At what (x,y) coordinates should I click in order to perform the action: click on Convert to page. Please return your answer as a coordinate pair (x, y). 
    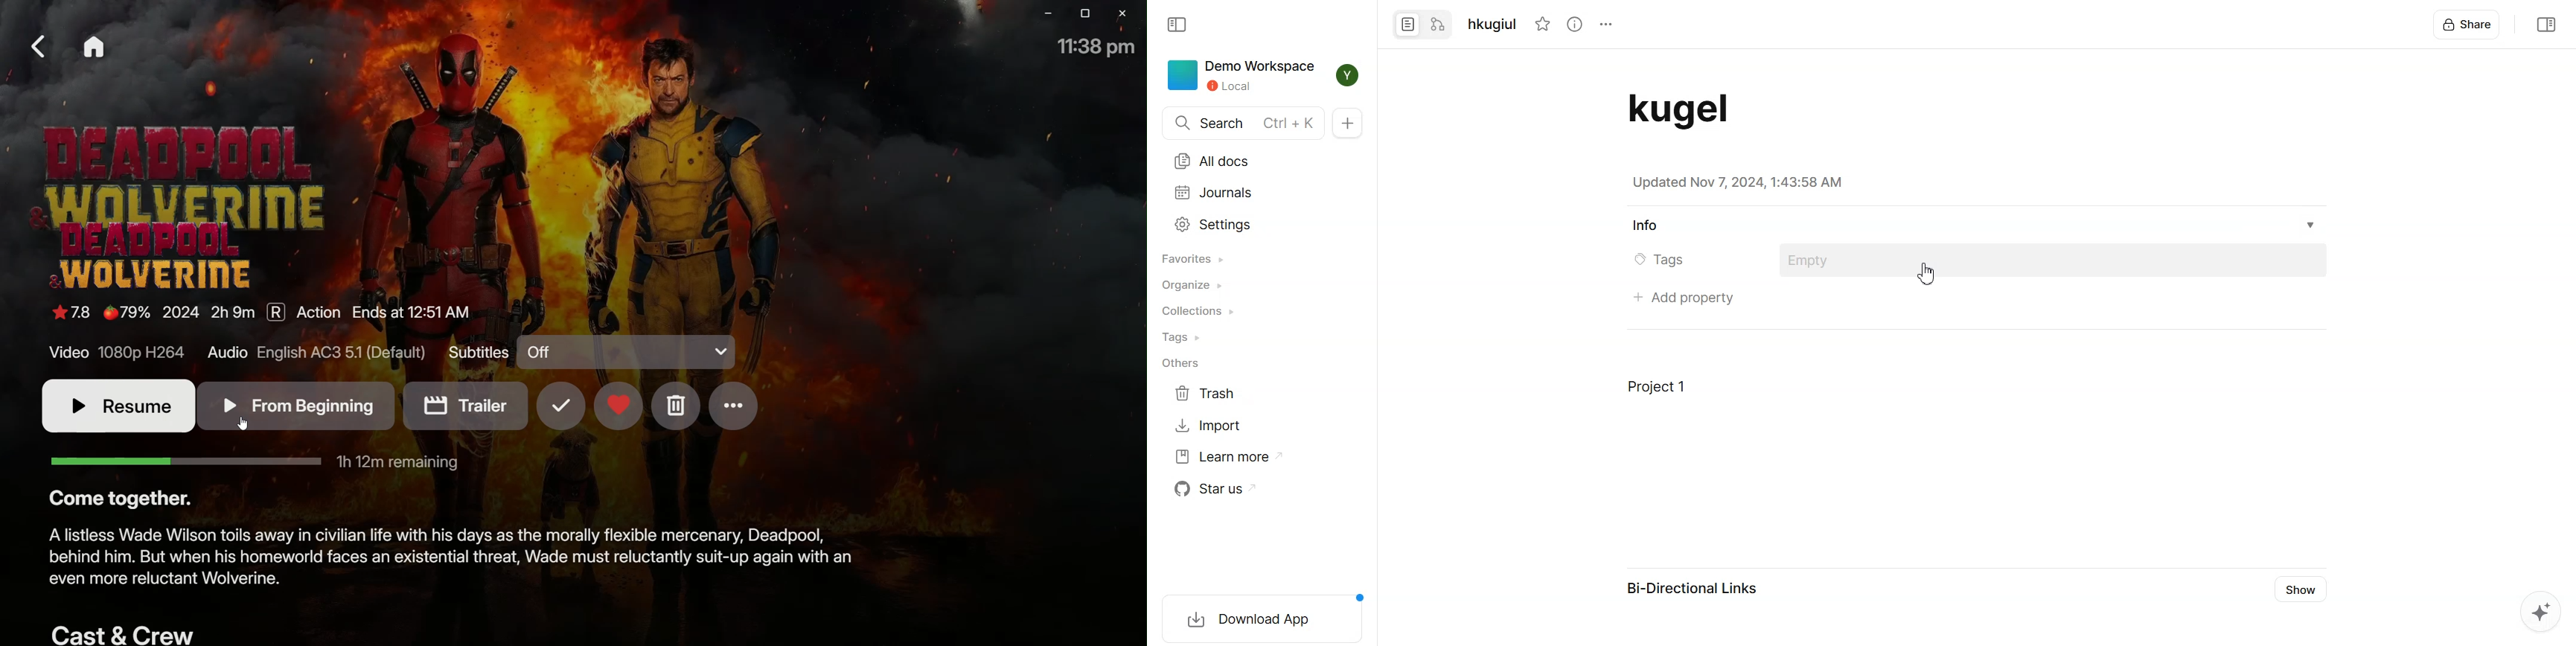
    Looking at the image, I should click on (1408, 25).